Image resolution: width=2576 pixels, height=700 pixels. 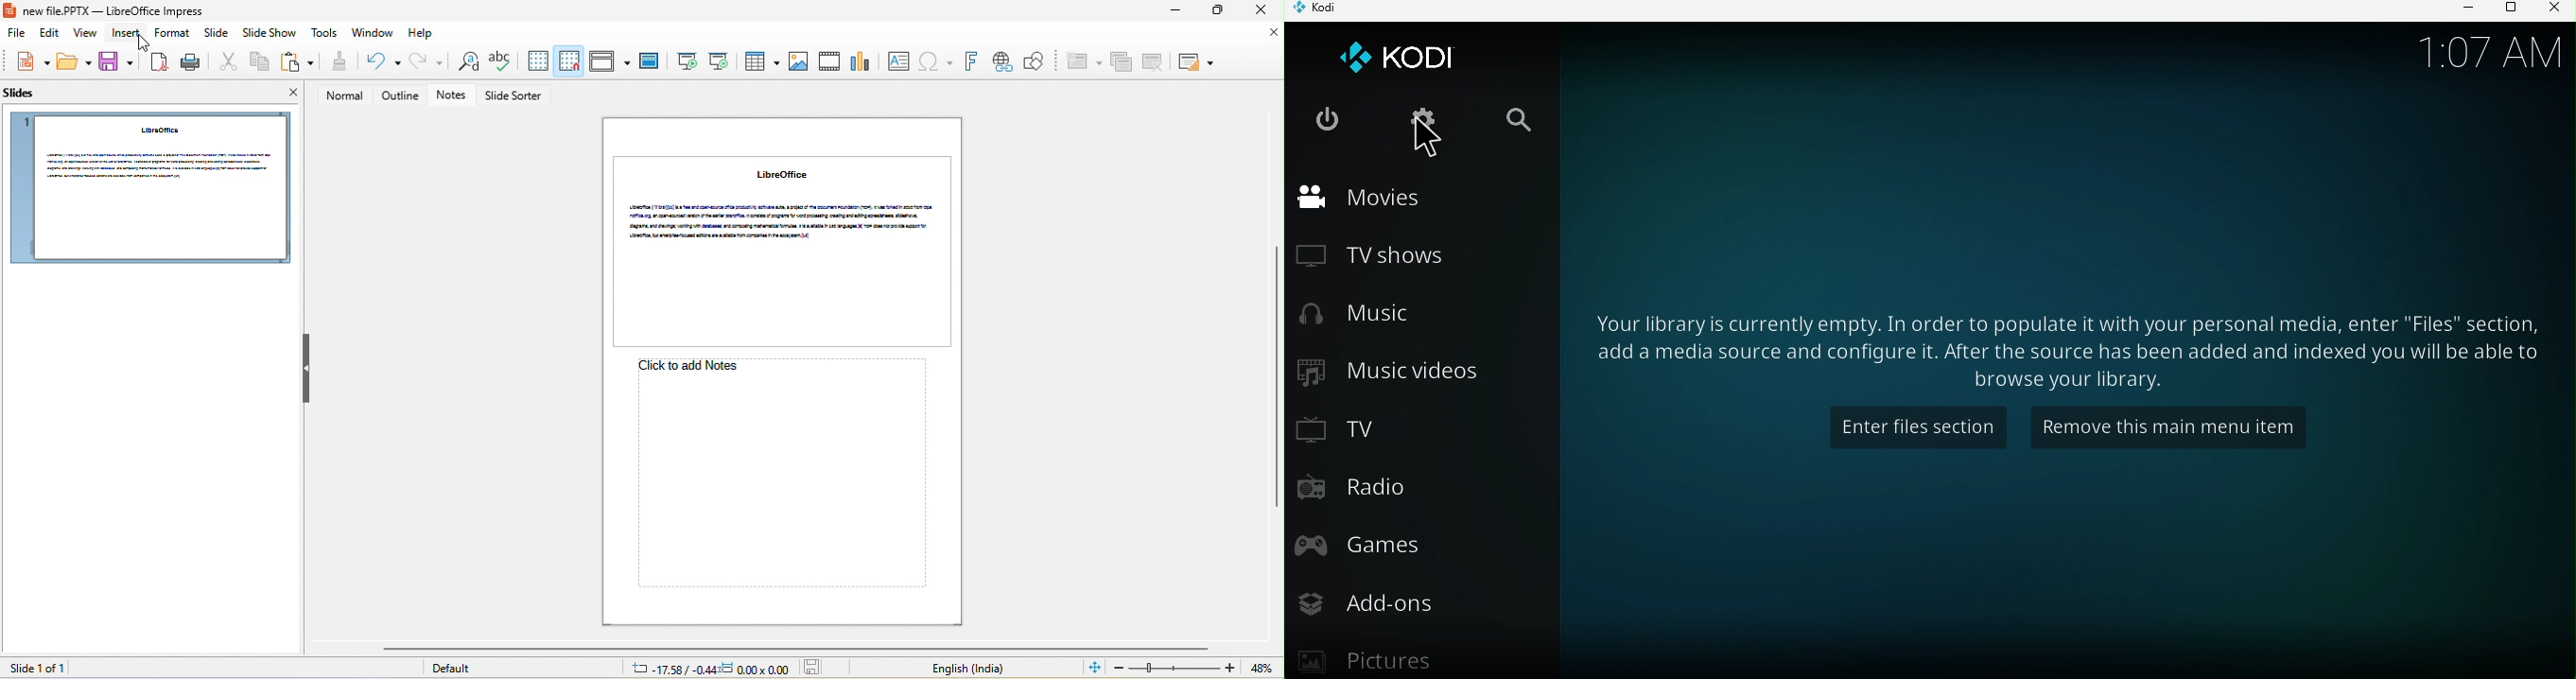 What do you see at coordinates (128, 34) in the screenshot?
I see `insert` at bounding box center [128, 34].